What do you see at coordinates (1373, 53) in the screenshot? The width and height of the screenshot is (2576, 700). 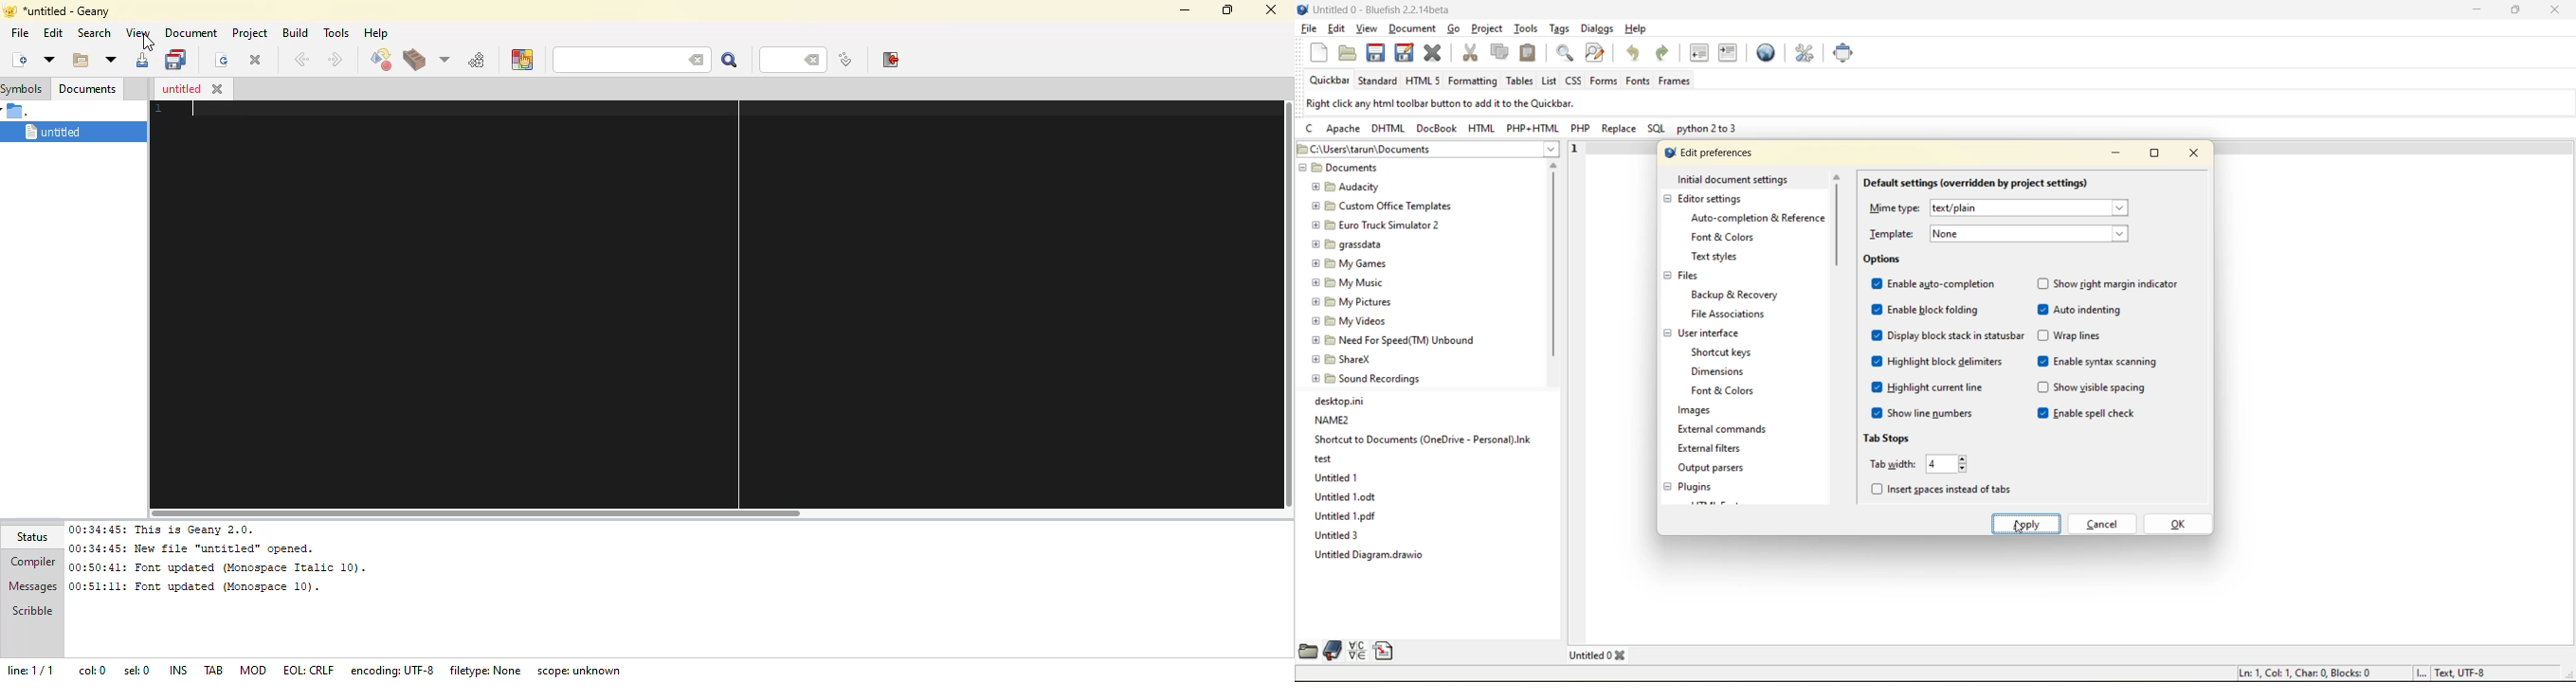 I see `save` at bounding box center [1373, 53].